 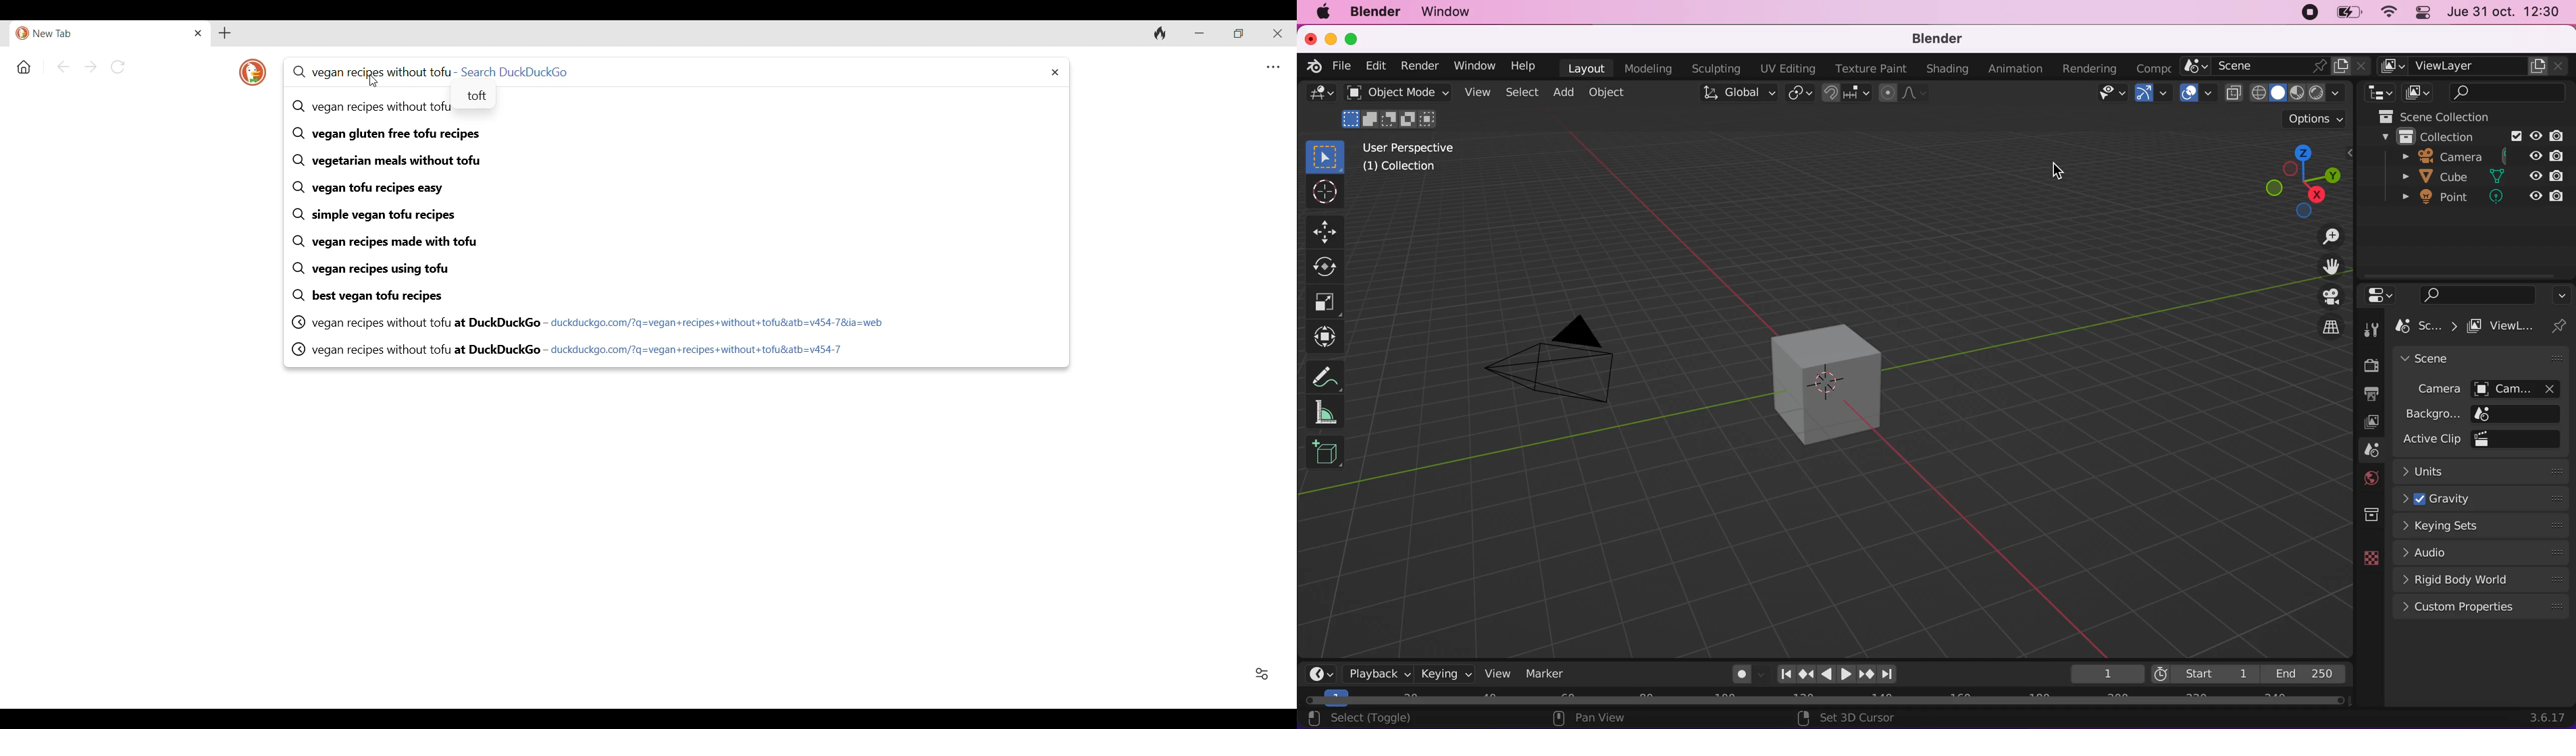 What do you see at coordinates (1477, 66) in the screenshot?
I see `window` at bounding box center [1477, 66].